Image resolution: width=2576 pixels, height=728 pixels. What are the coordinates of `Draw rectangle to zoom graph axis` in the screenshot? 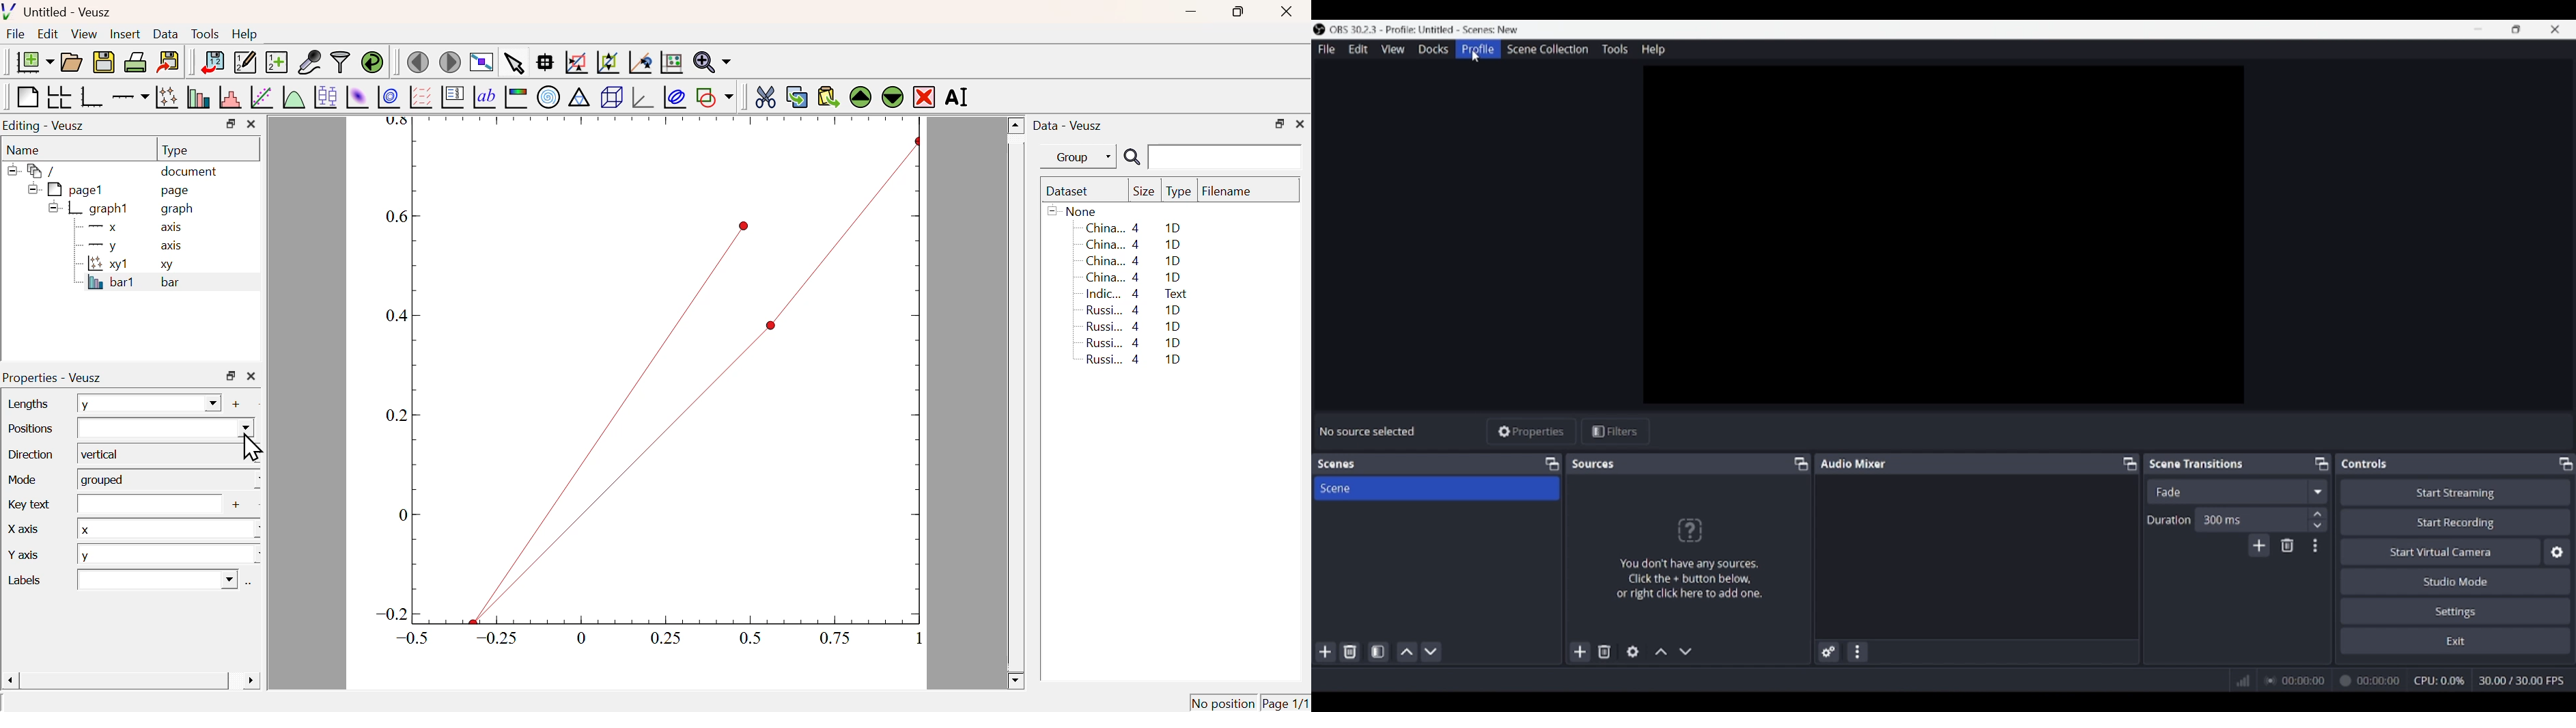 It's located at (575, 62).